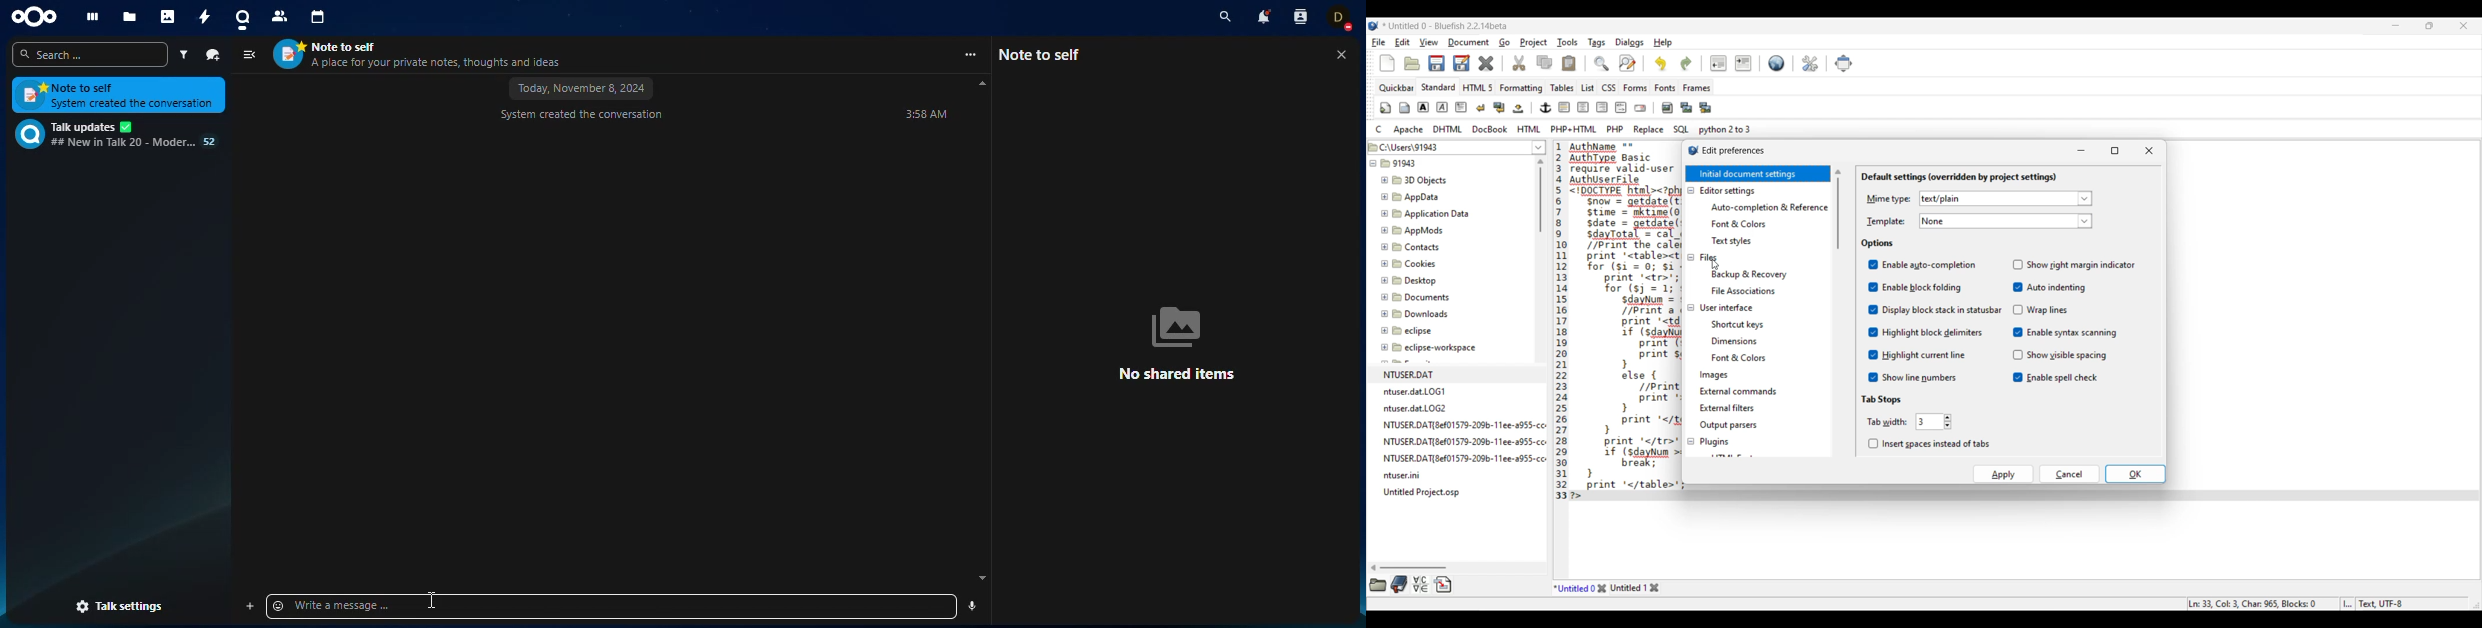 The width and height of the screenshot is (2492, 644). What do you see at coordinates (1886, 222) in the screenshot?
I see `Indicates Template settings` at bounding box center [1886, 222].